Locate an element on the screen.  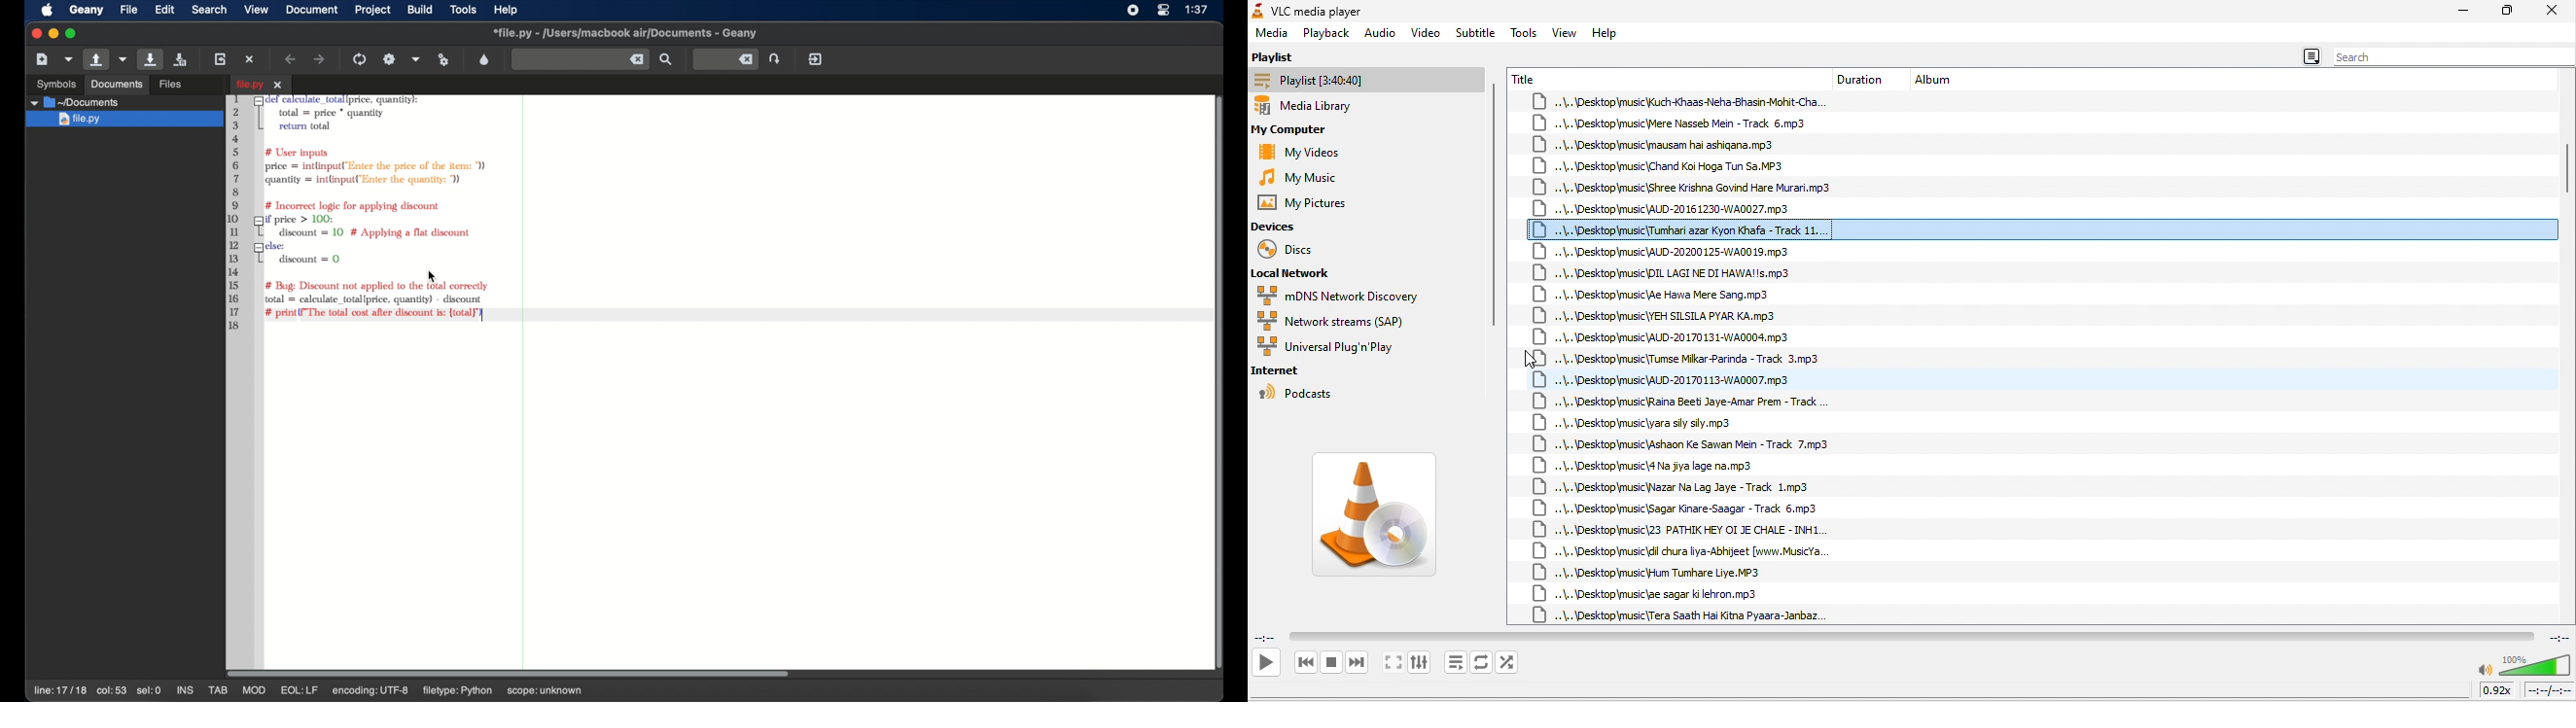
\..\Desktop\music\AUD-20161230-WA0027.mp3 is located at coordinates (1663, 208).